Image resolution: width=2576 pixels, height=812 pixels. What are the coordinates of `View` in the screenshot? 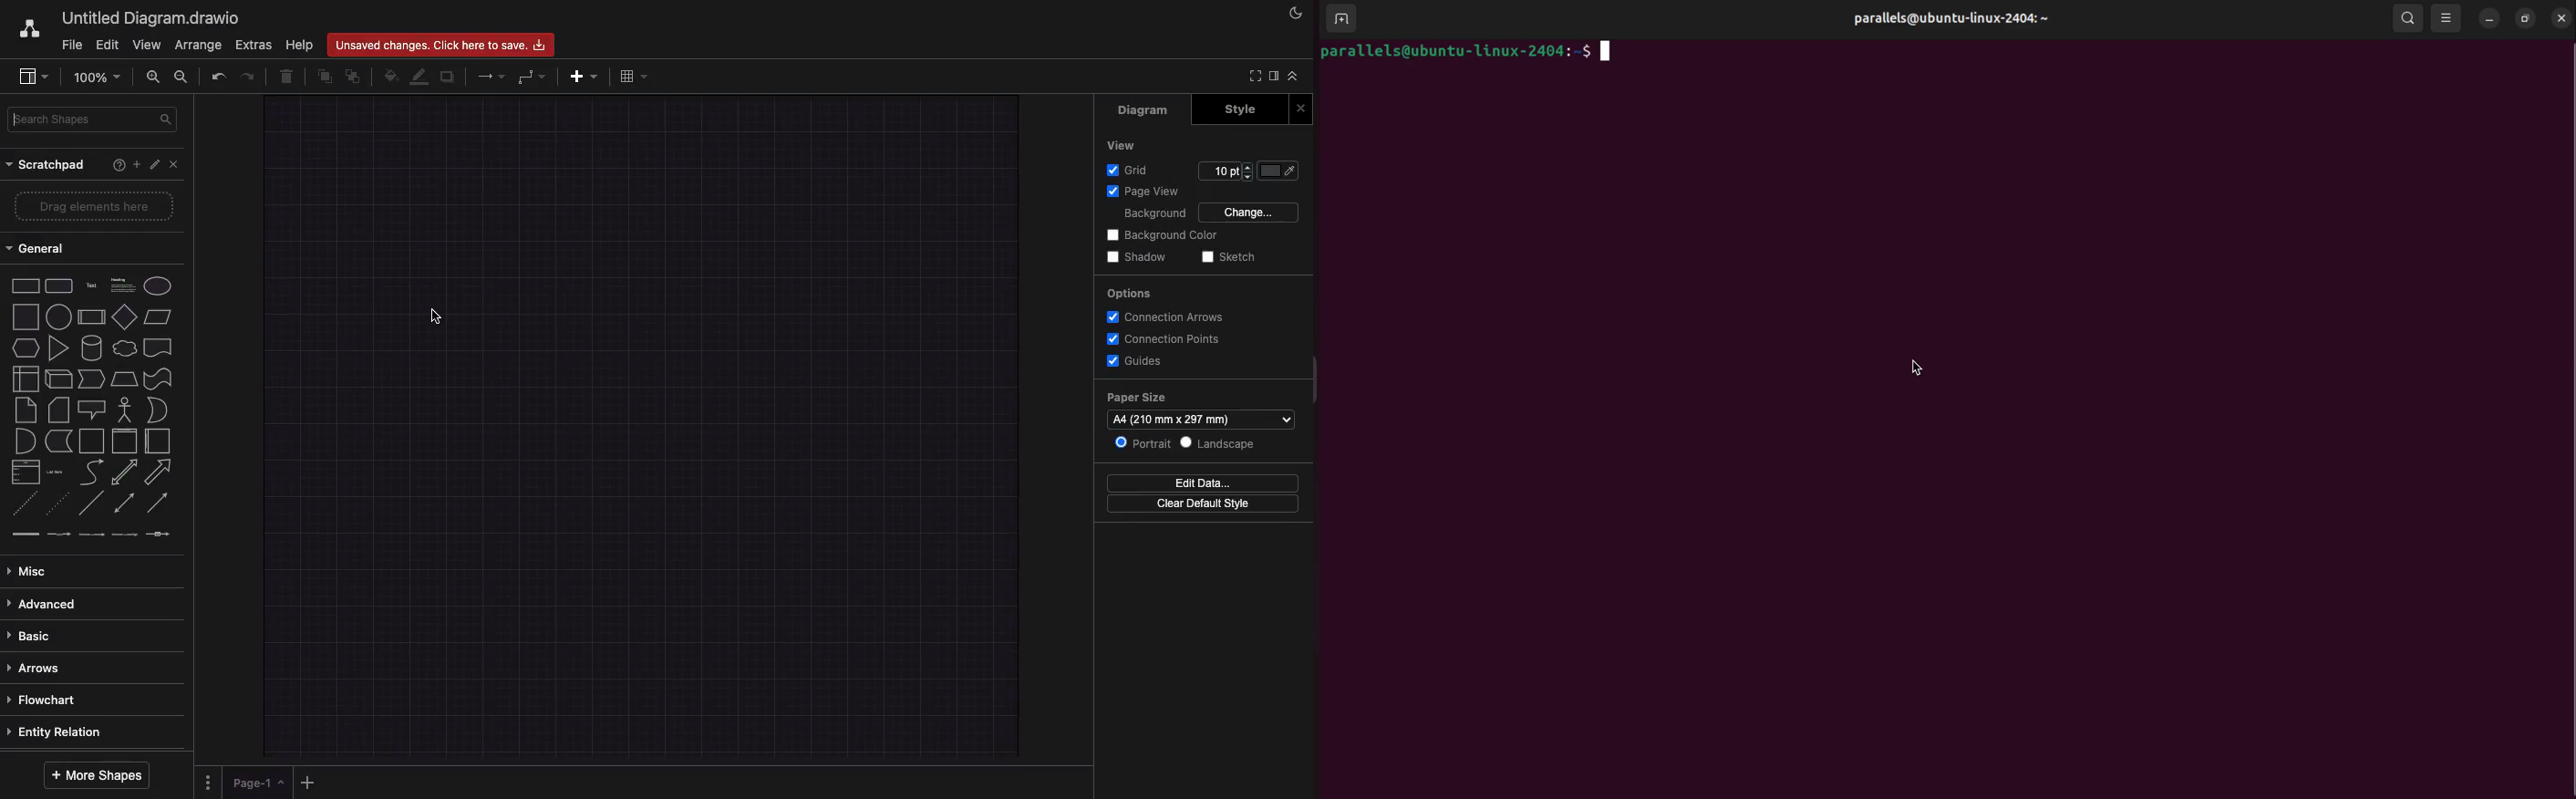 It's located at (1126, 144).